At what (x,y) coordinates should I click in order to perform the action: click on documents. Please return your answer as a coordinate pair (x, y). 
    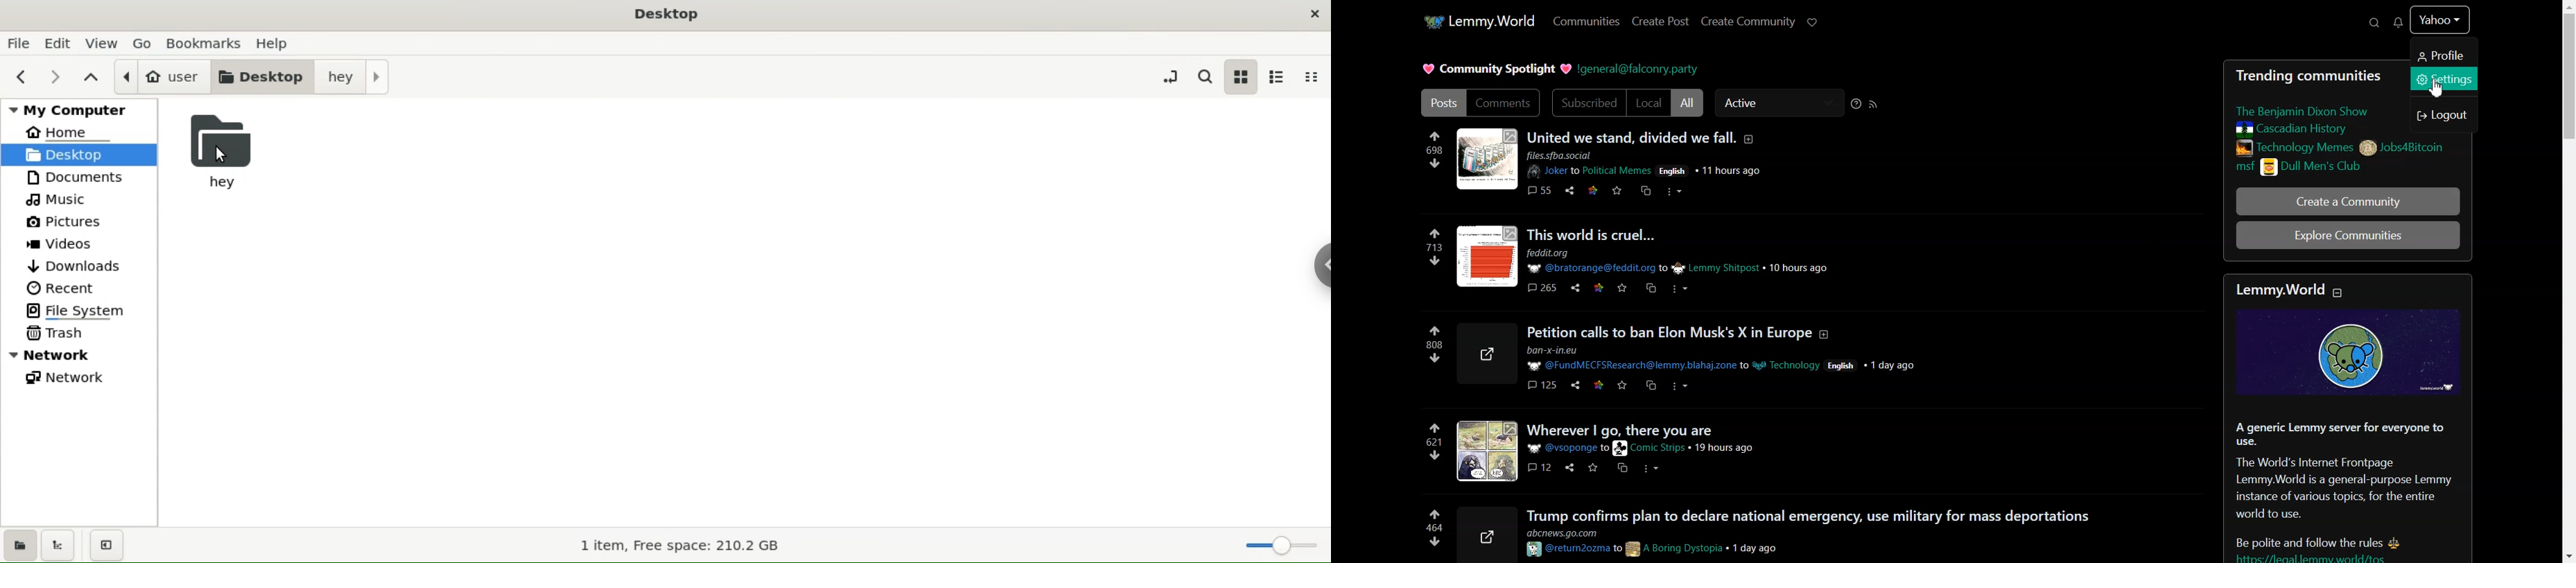
    Looking at the image, I should click on (75, 179).